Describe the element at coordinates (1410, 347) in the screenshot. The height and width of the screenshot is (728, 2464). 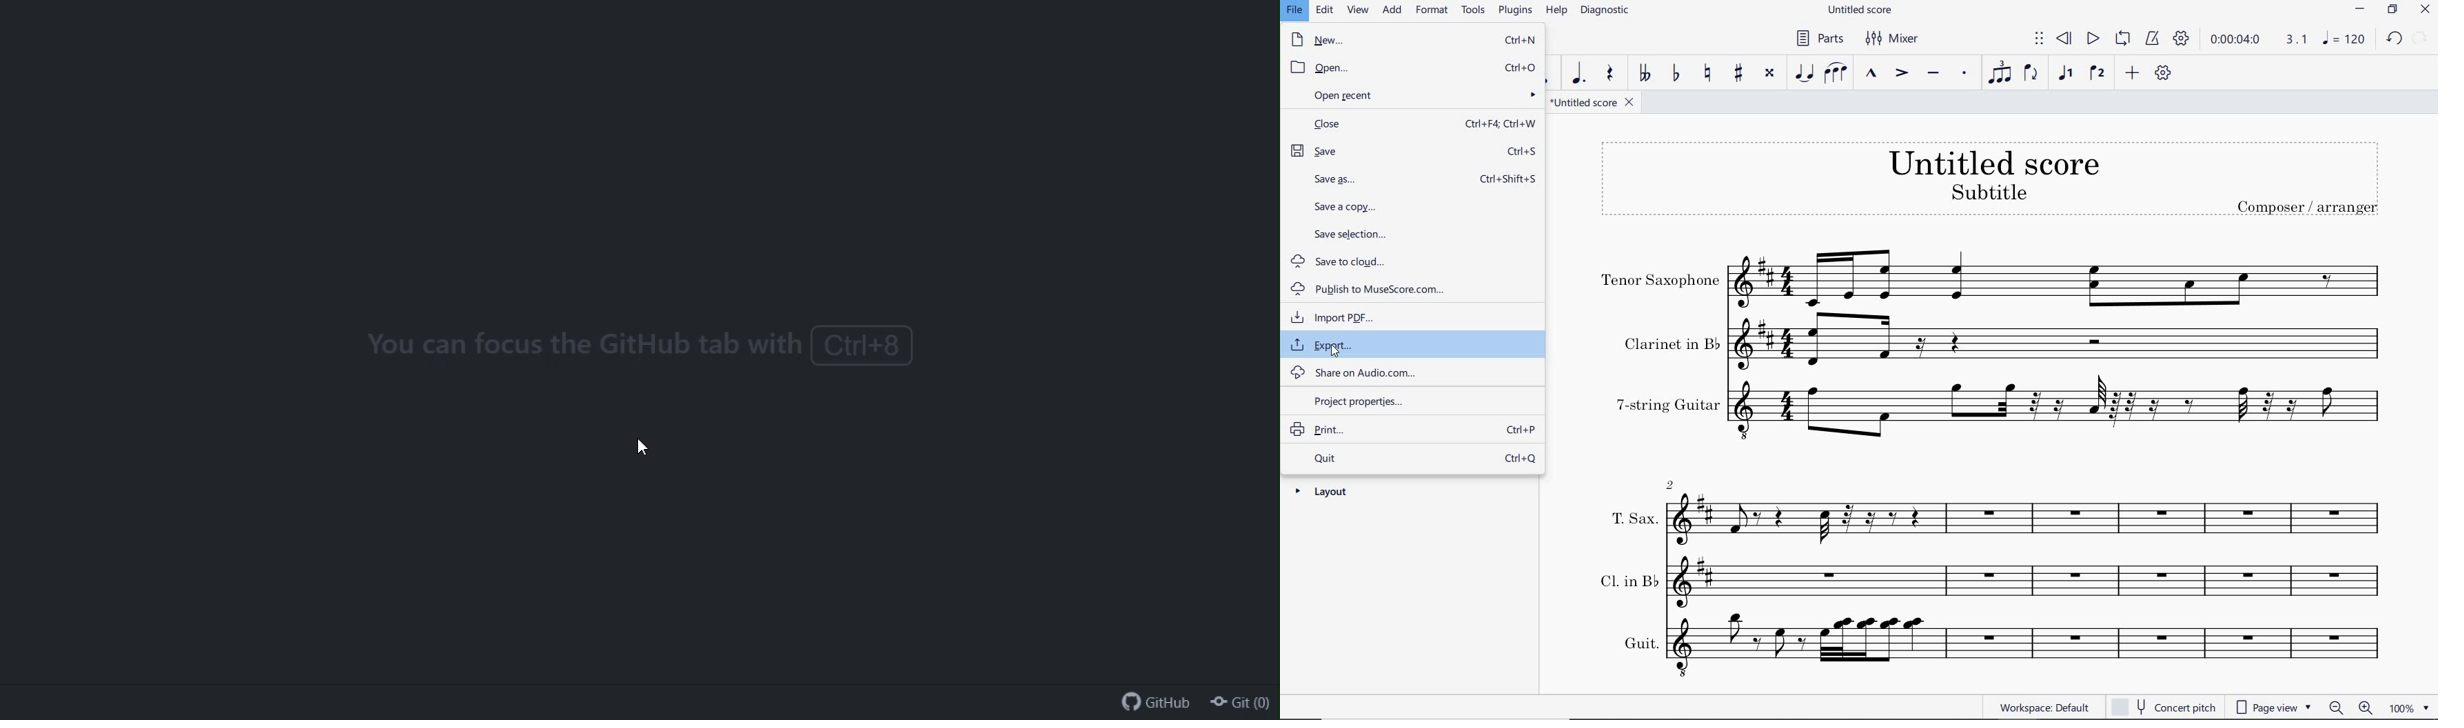
I see `export` at that location.